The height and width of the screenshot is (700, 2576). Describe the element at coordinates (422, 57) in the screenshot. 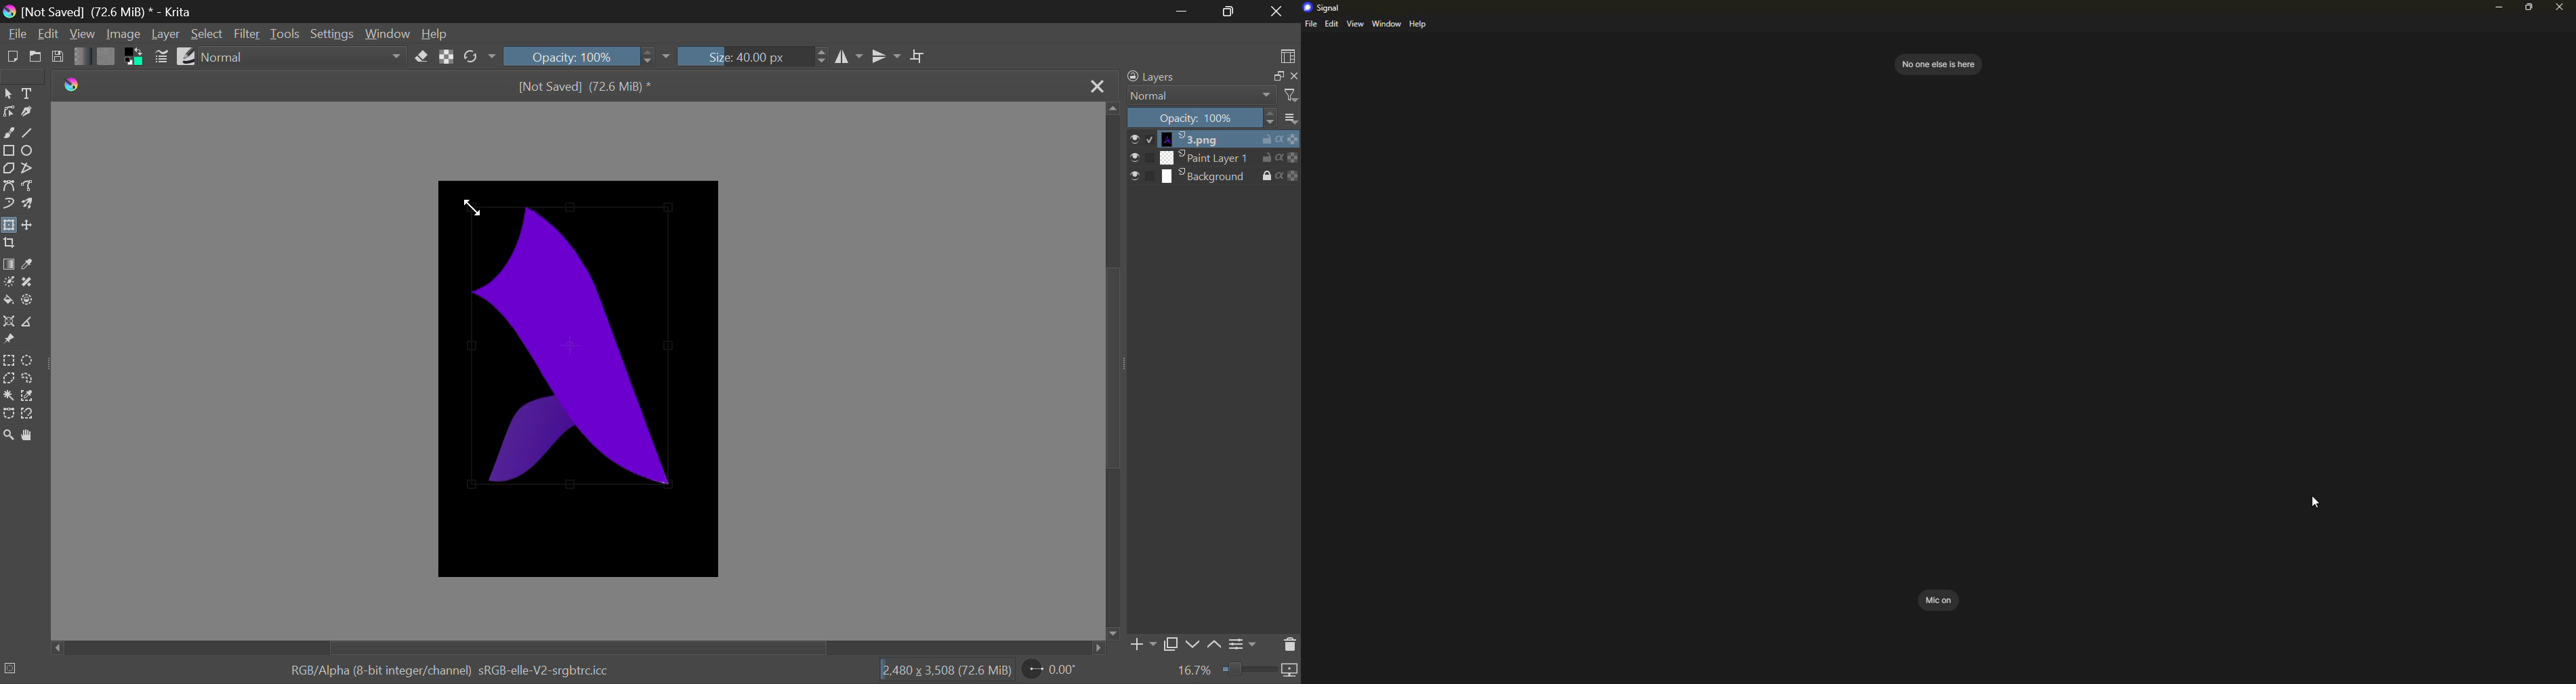

I see `Erase` at that location.